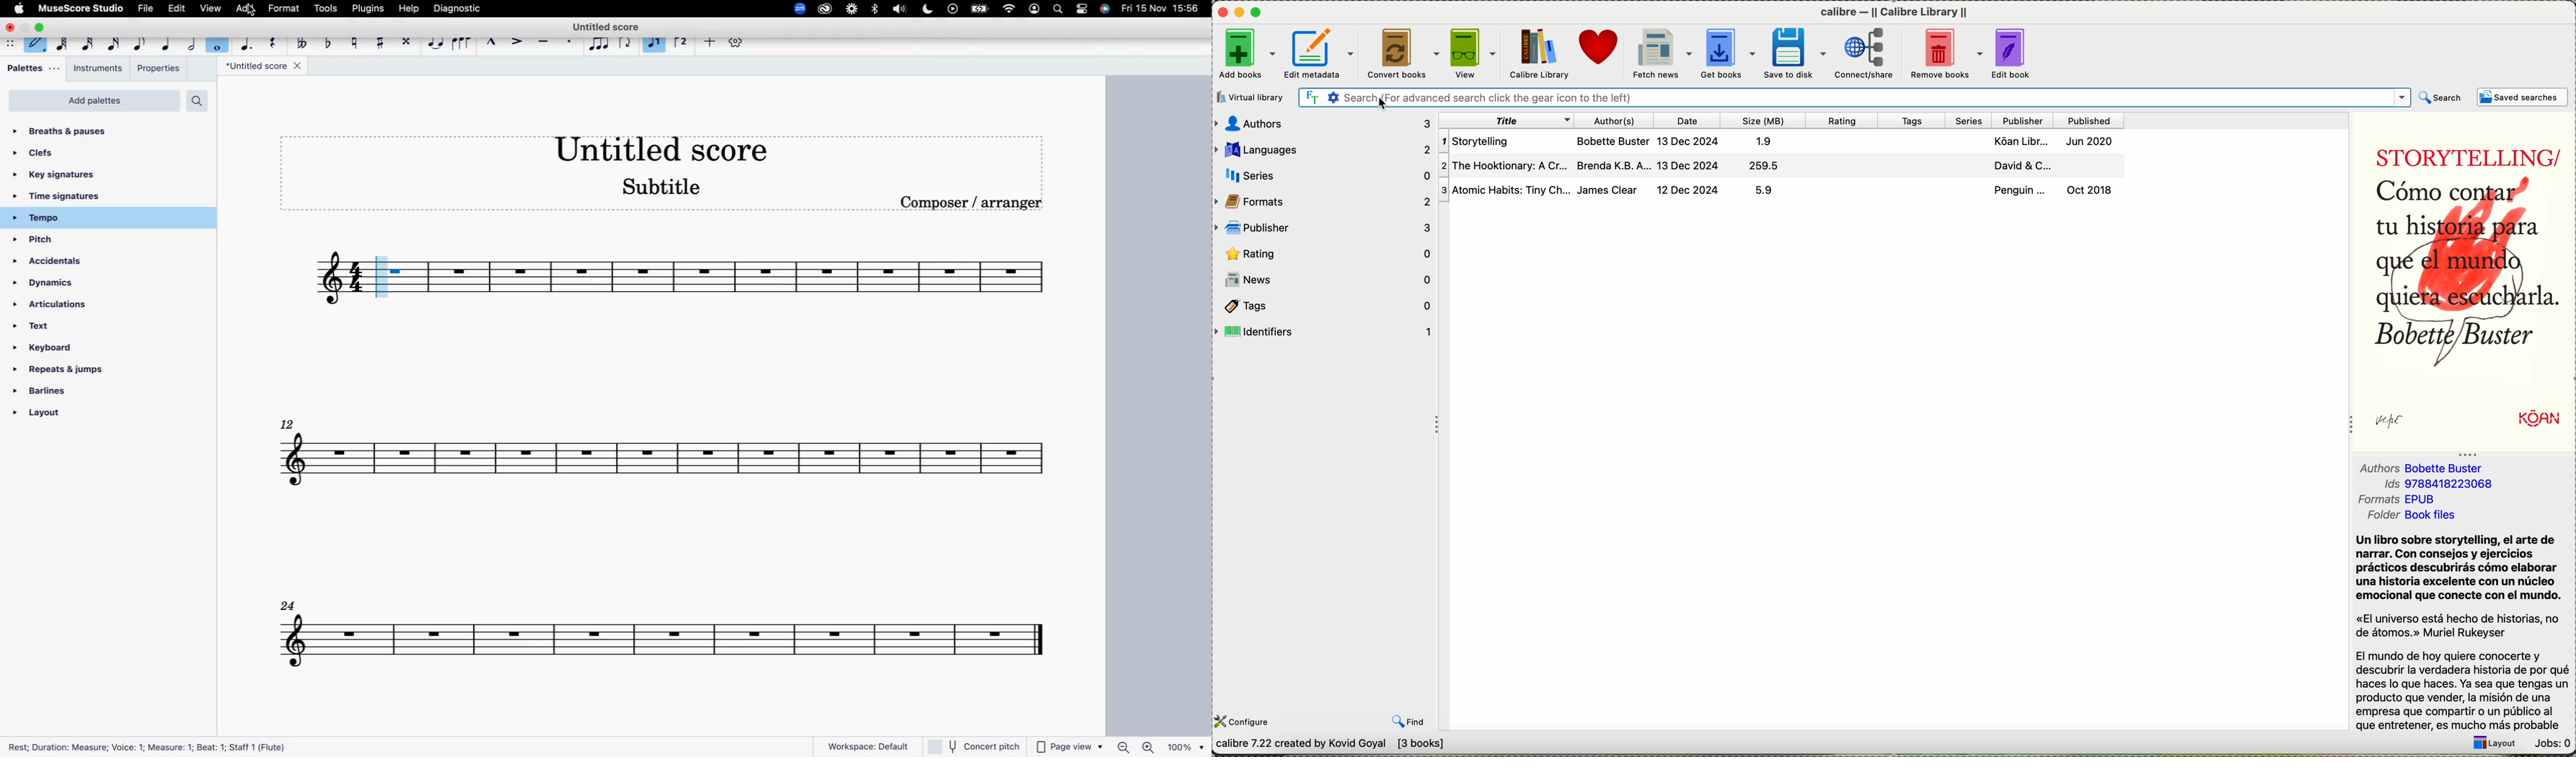 The width and height of the screenshot is (2576, 784). What do you see at coordinates (2379, 501) in the screenshot?
I see `formats ` at bounding box center [2379, 501].